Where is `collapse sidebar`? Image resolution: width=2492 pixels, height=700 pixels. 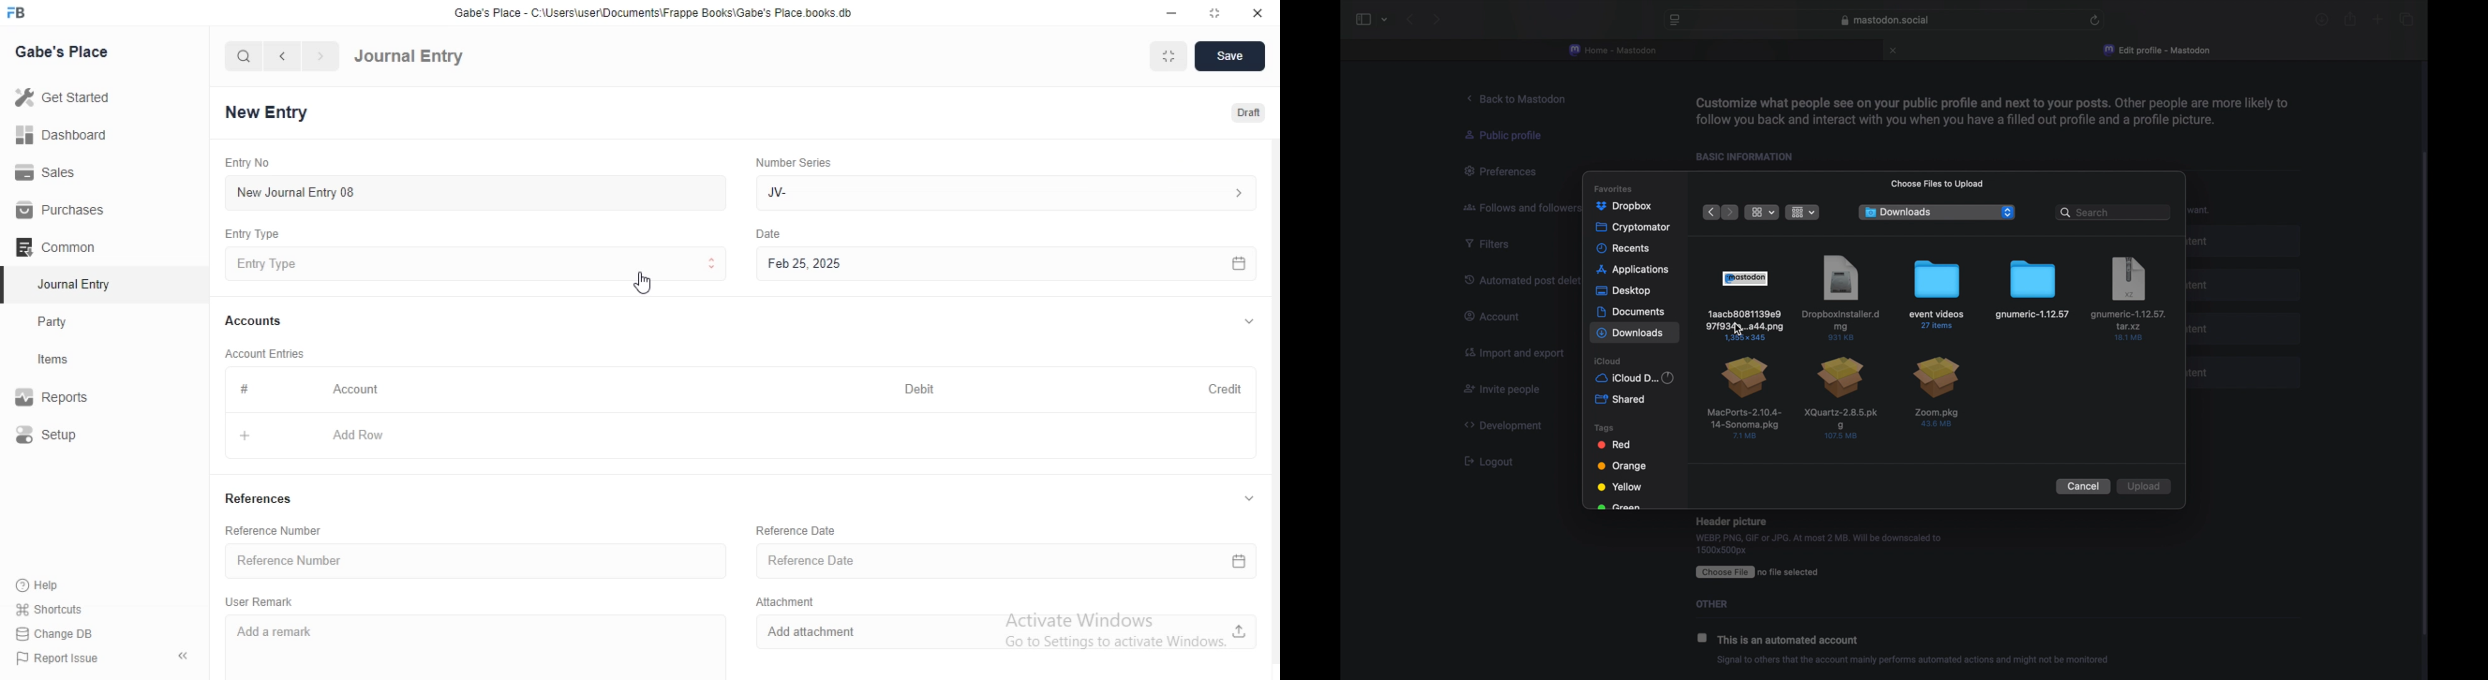 collapse sidebar is located at coordinates (183, 657).